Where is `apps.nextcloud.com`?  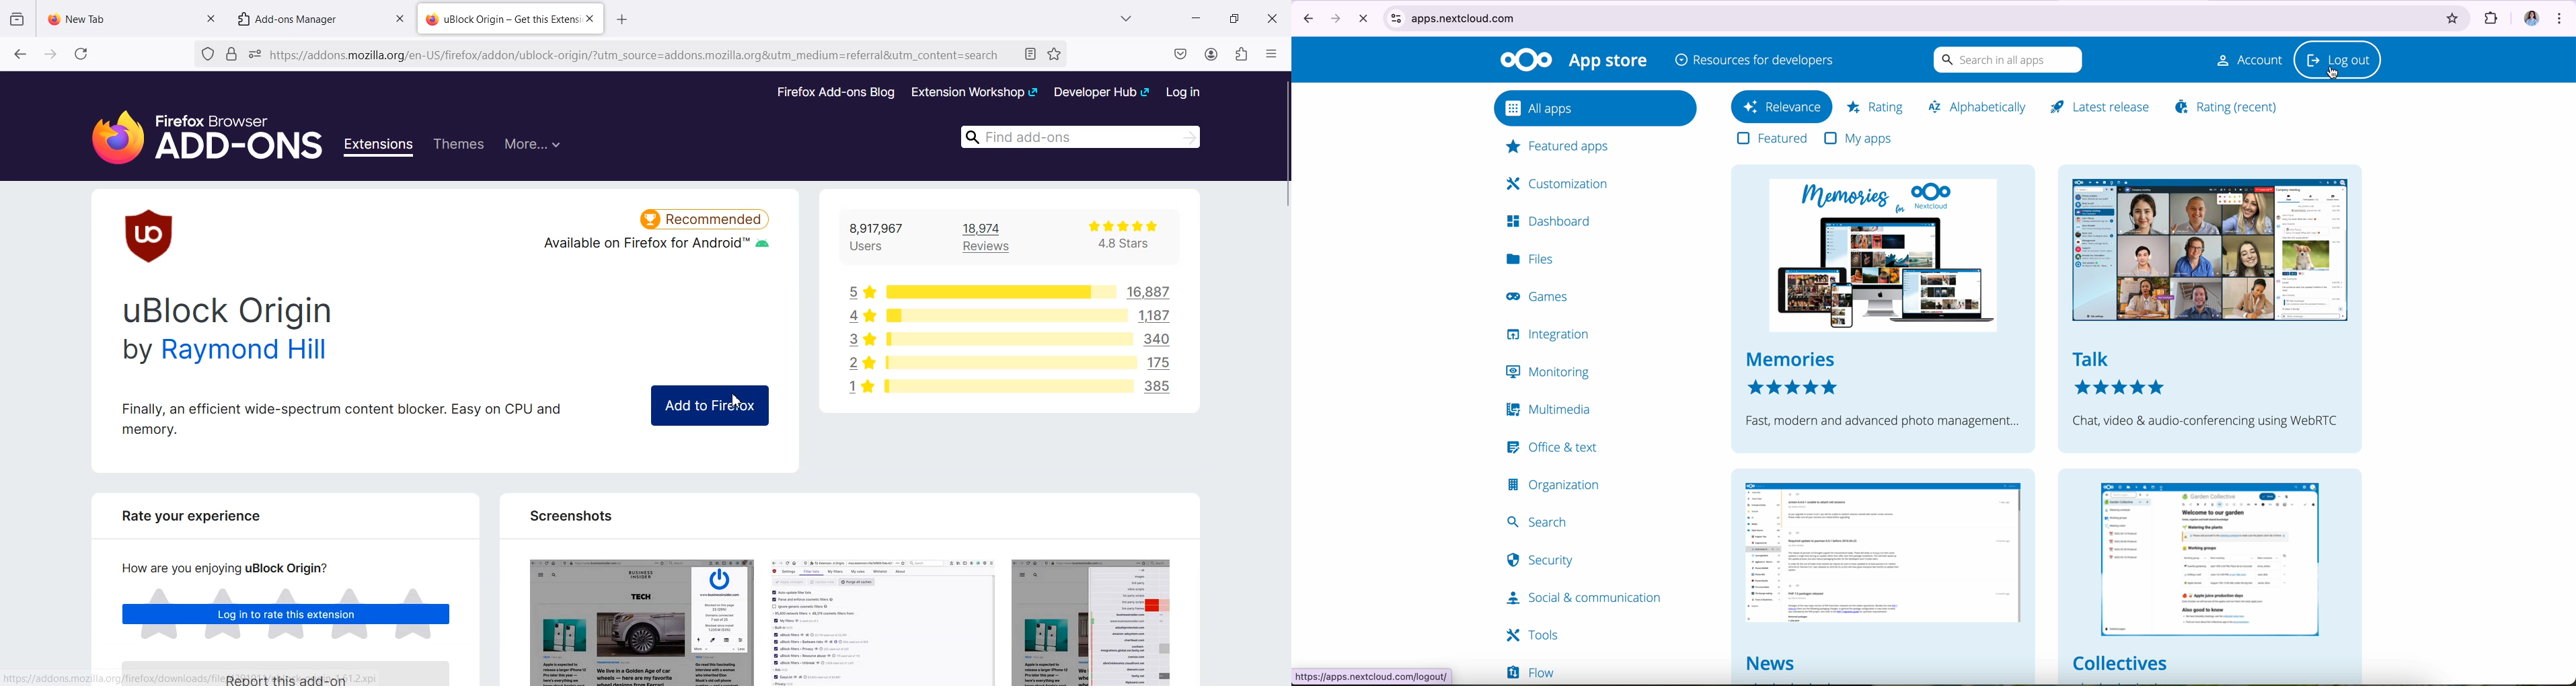
apps.nextcloud.com is located at coordinates (1887, 17).